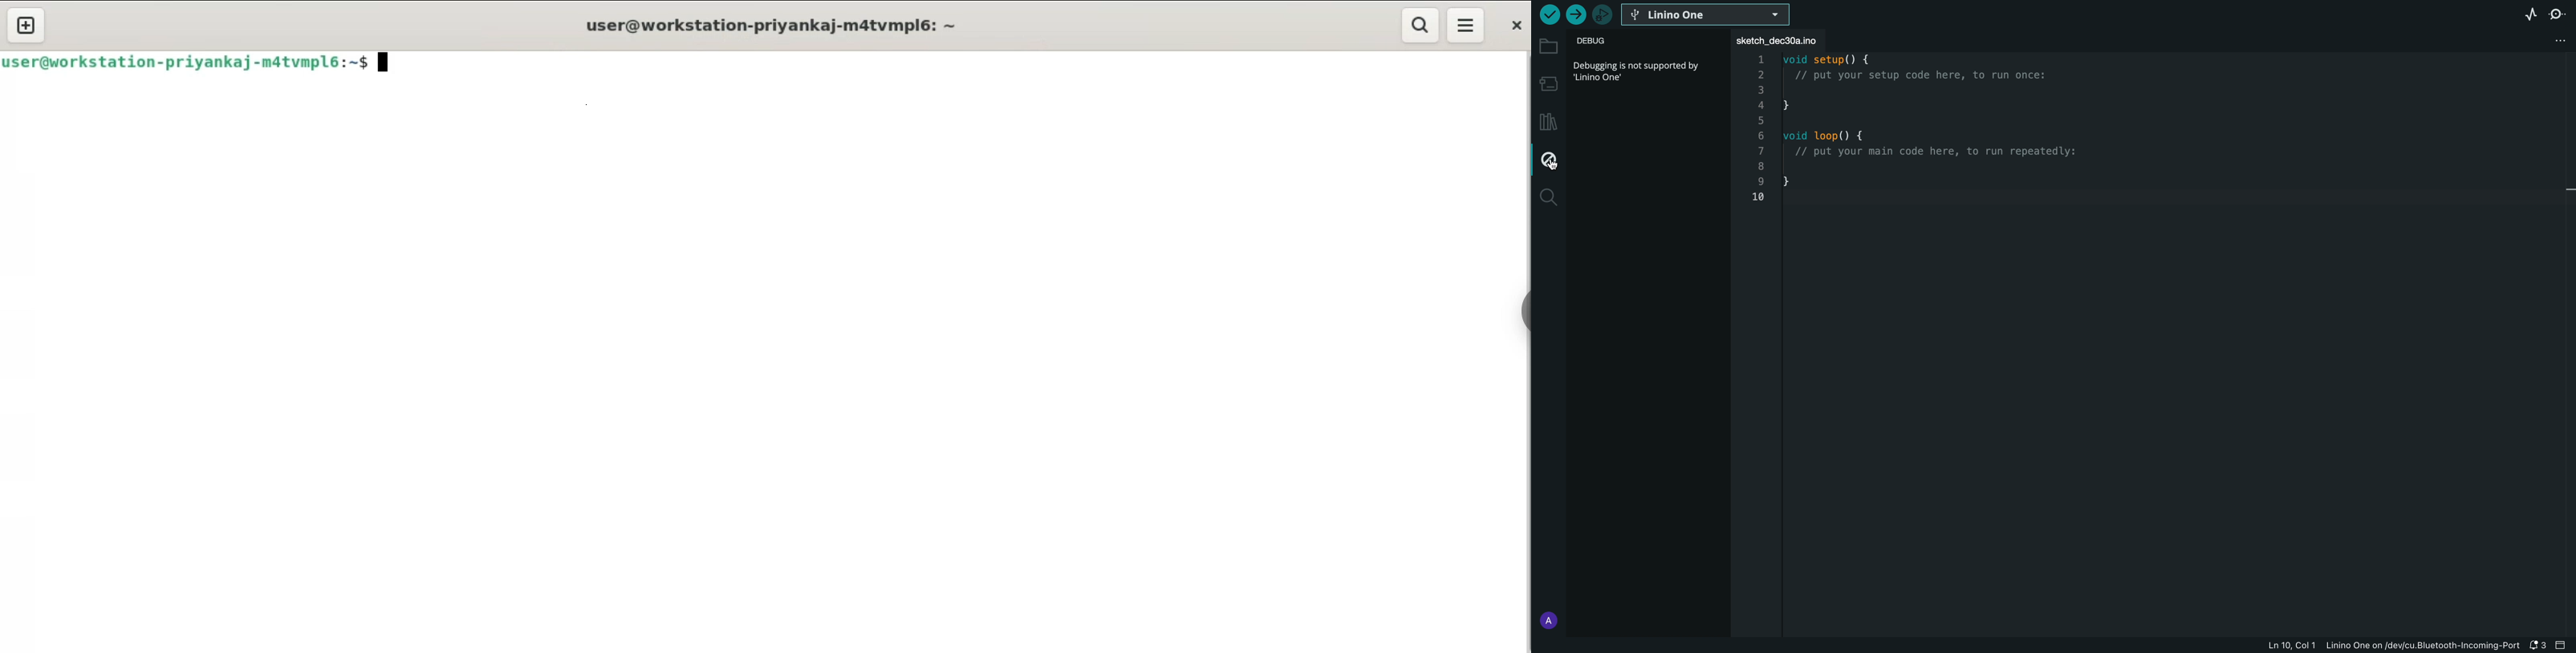 Image resolution: width=2576 pixels, height=672 pixels. I want to click on search, so click(1418, 25).